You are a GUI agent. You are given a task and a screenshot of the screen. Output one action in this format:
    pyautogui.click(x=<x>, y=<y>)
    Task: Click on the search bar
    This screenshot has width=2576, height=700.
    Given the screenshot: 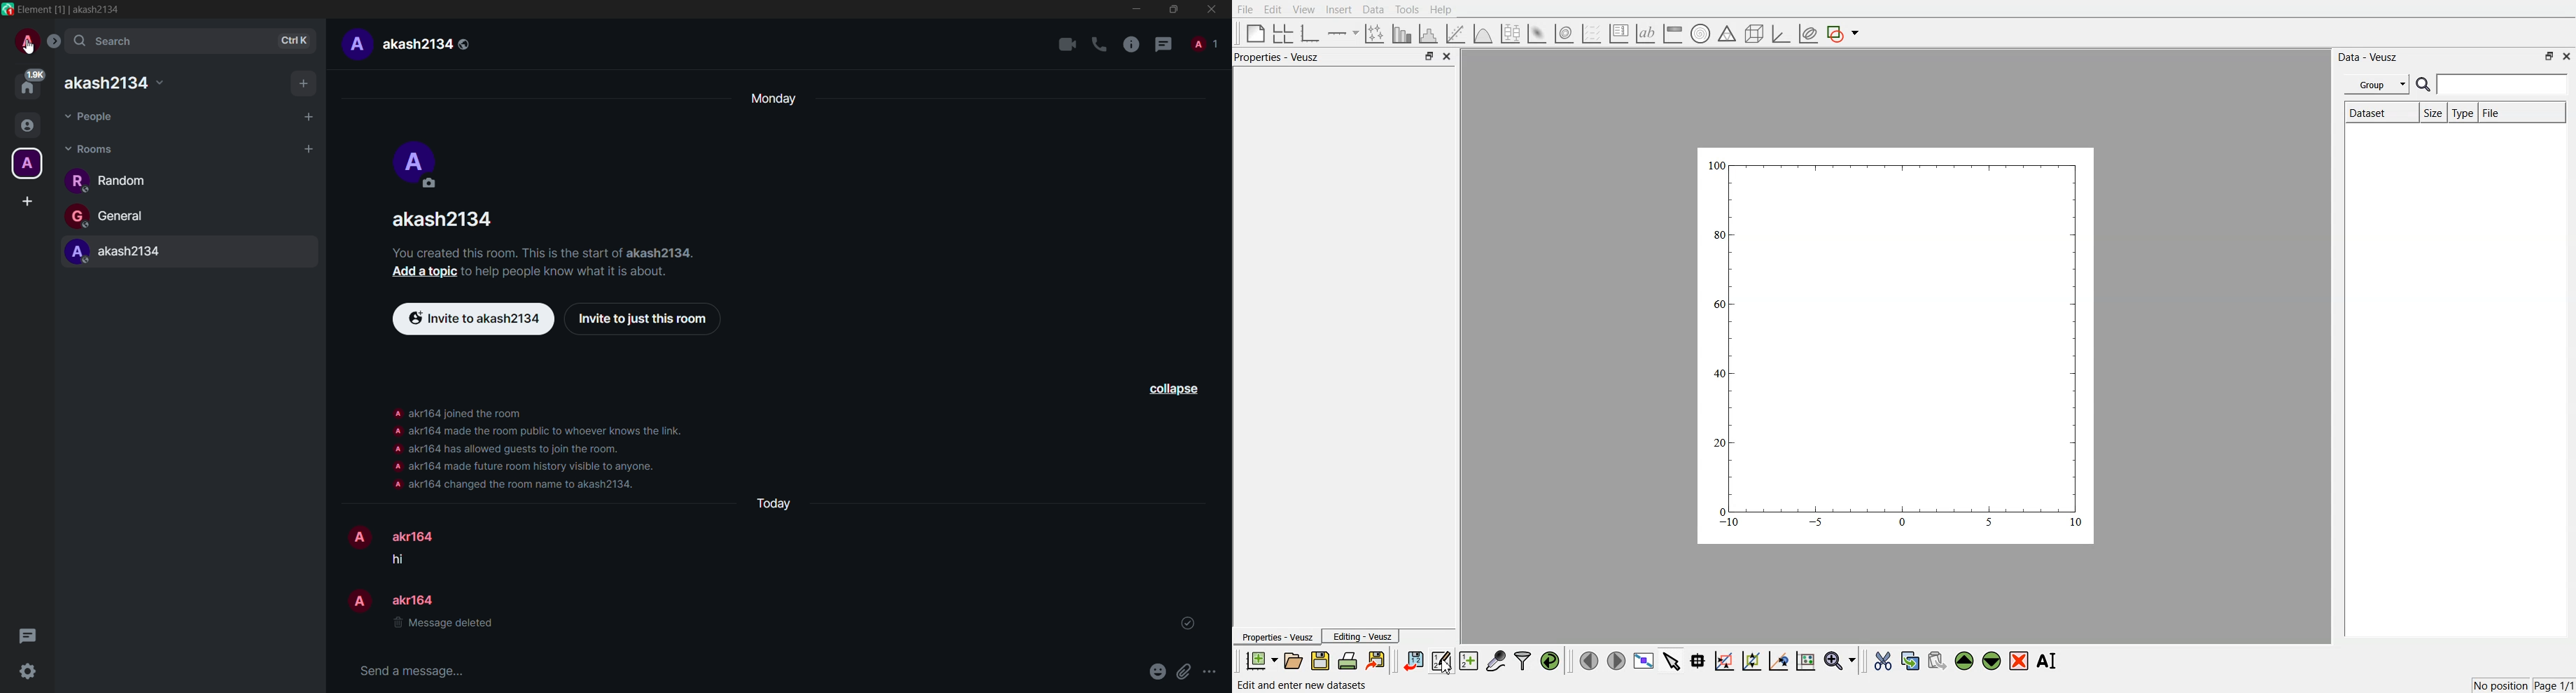 What is the action you would take?
    pyautogui.click(x=192, y=42)
    